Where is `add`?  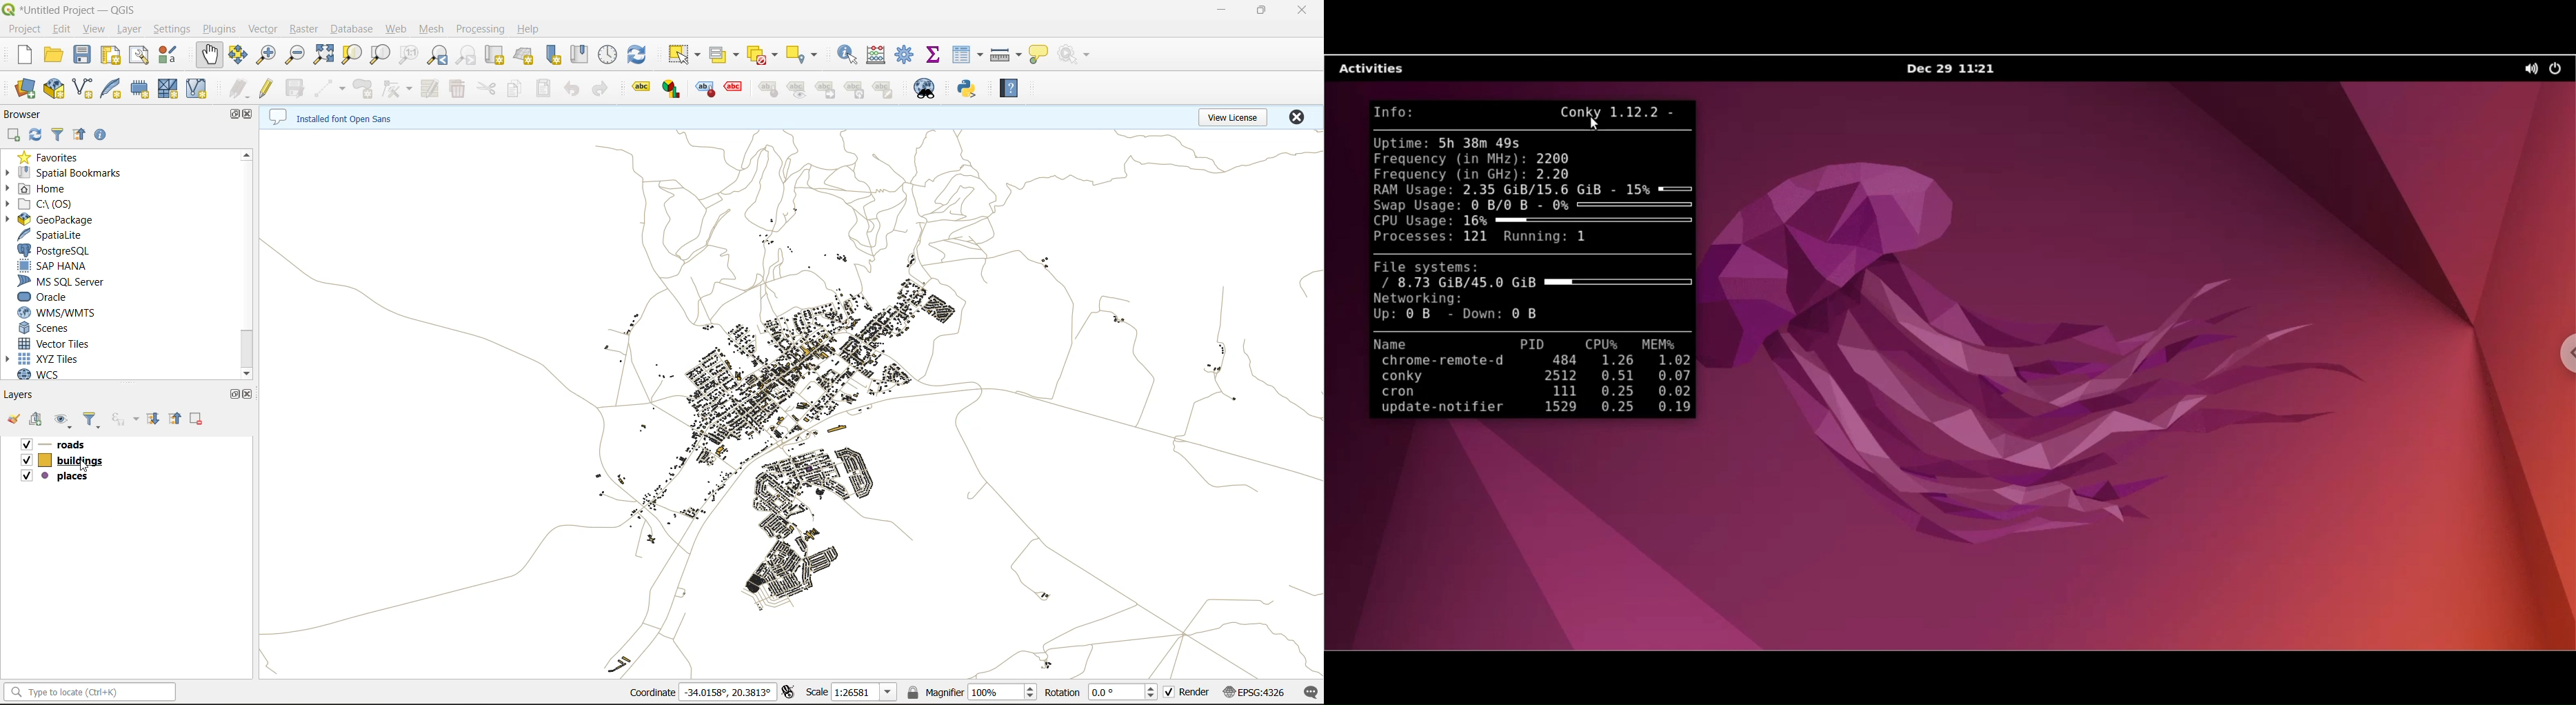 add is located at coordinates (38, 421).